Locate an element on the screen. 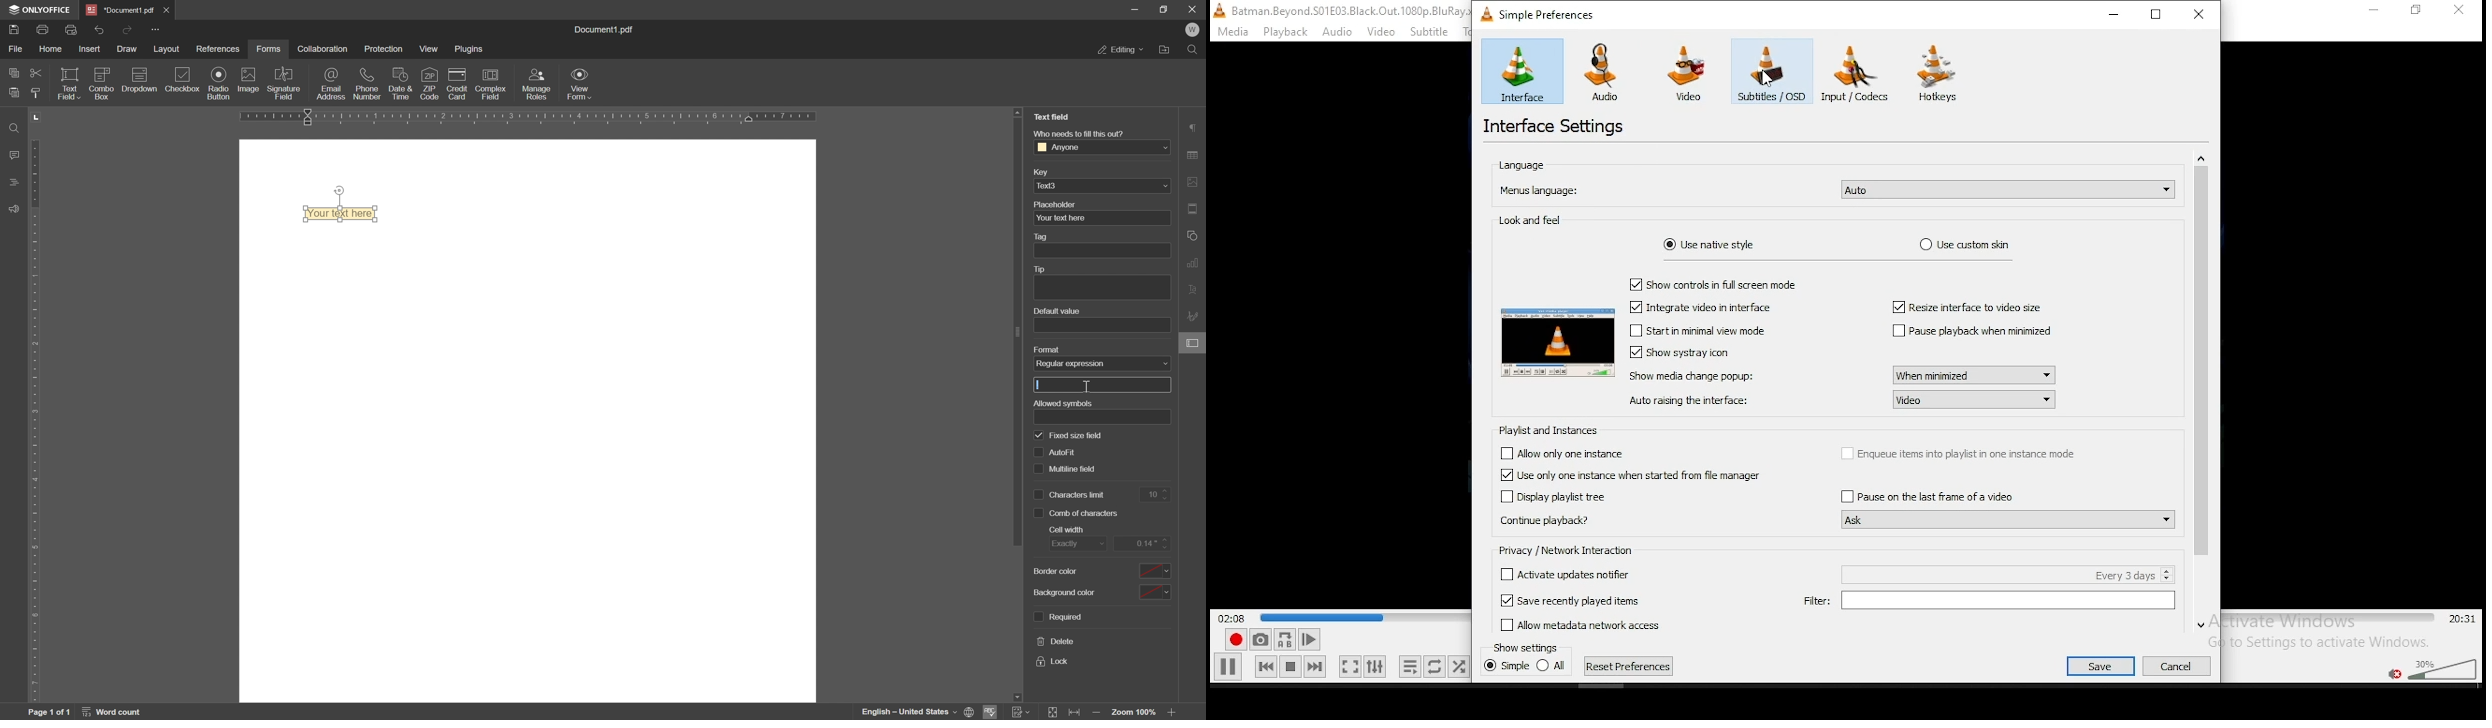 Image resolution: width=2492 pixels, height=728 pixels.  is located at coordinates (2373, 14).